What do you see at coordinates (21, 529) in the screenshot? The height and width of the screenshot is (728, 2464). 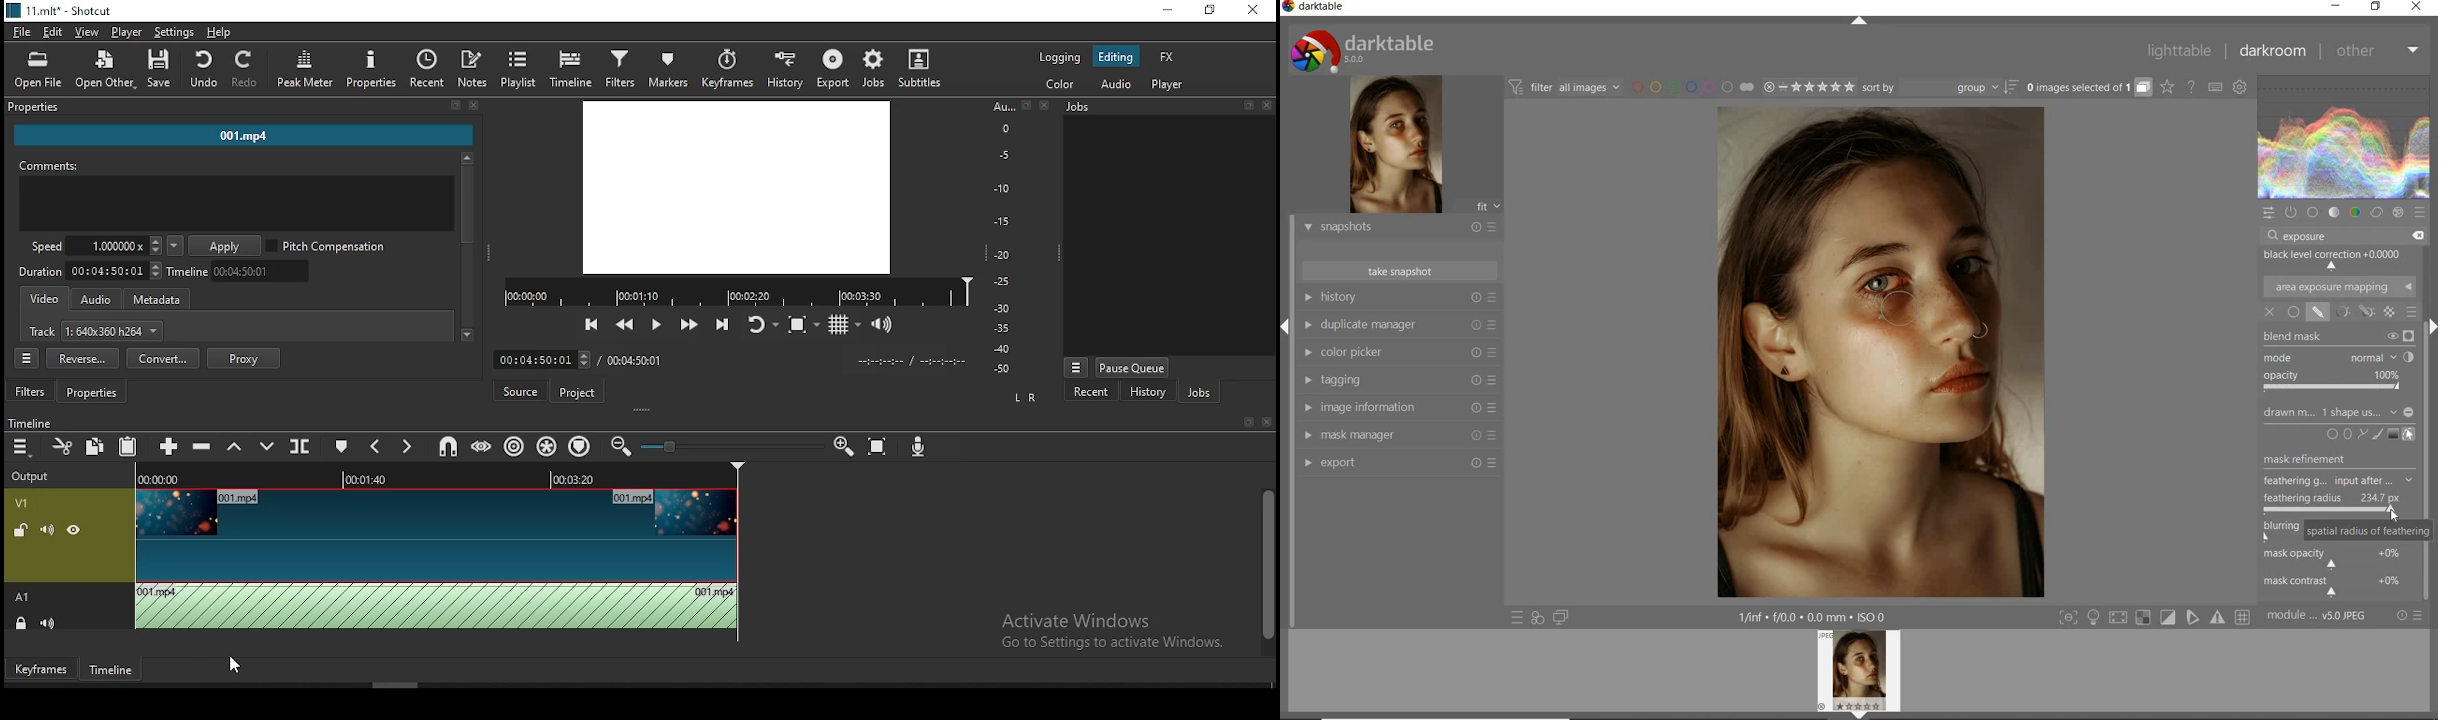 I see `(un)lock` at bounding box center [21, 529].